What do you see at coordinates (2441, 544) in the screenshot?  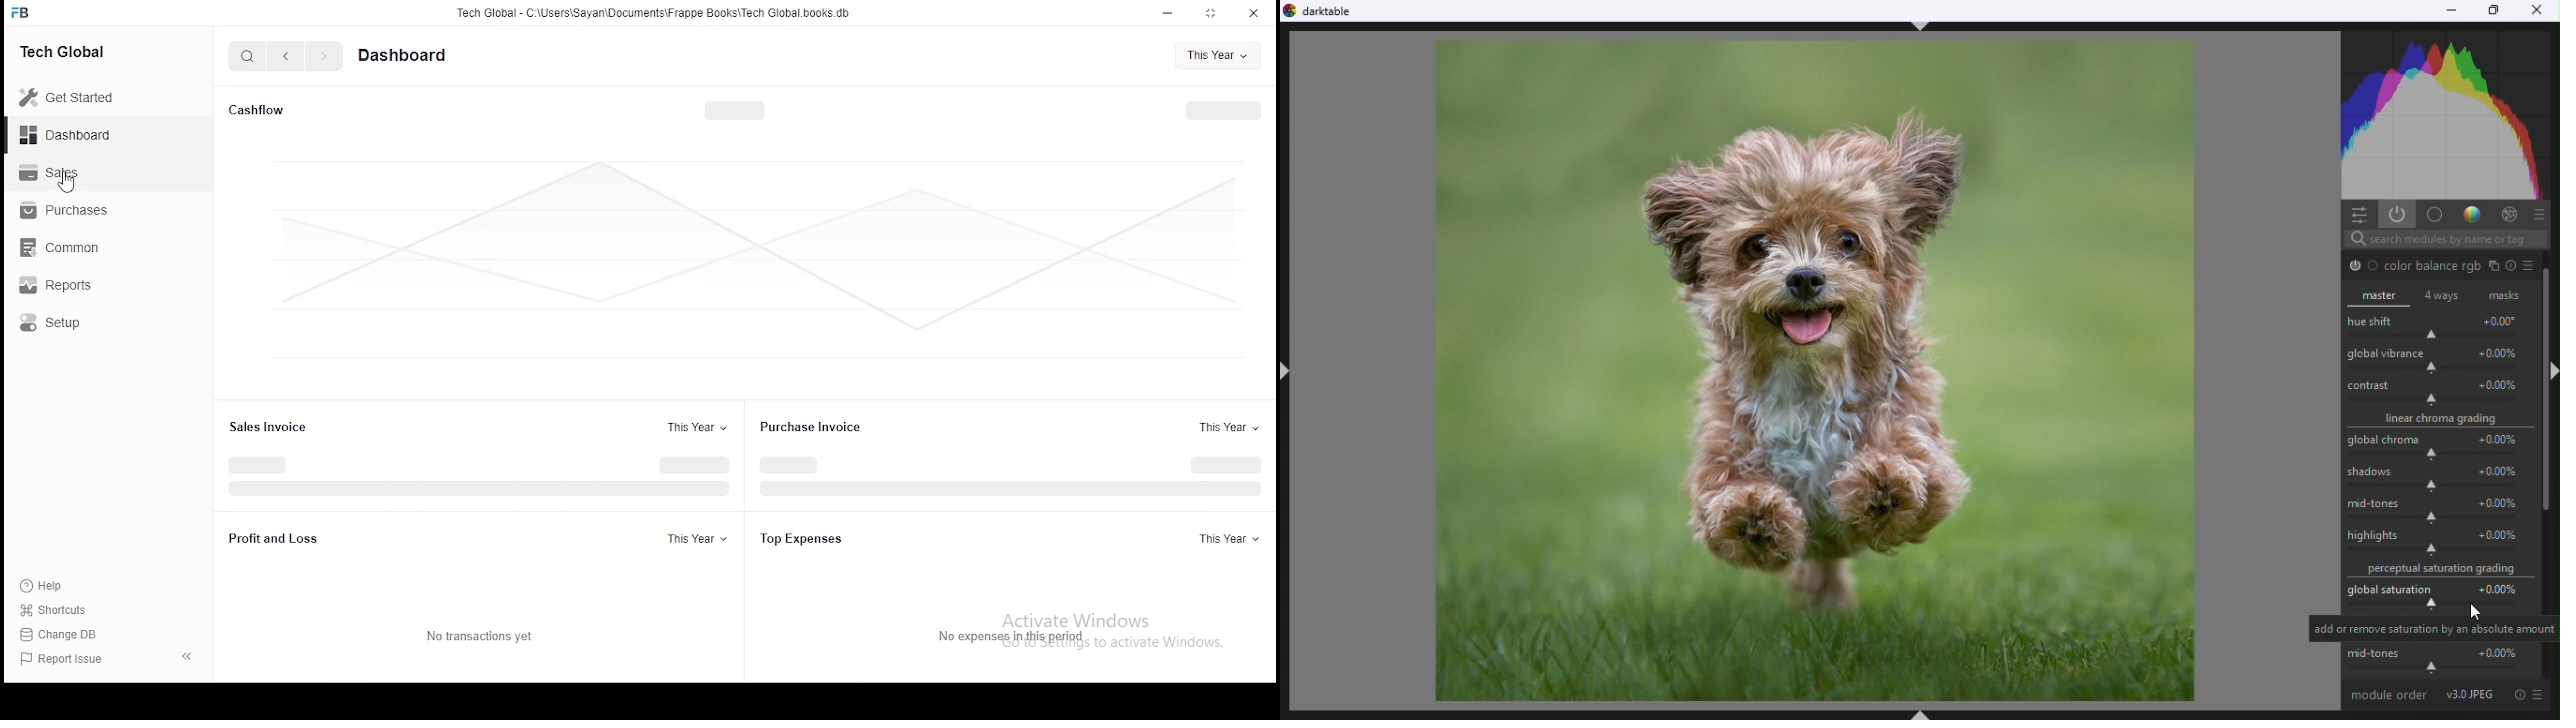 I see `Highlights` at bounding box center [2441, 544].